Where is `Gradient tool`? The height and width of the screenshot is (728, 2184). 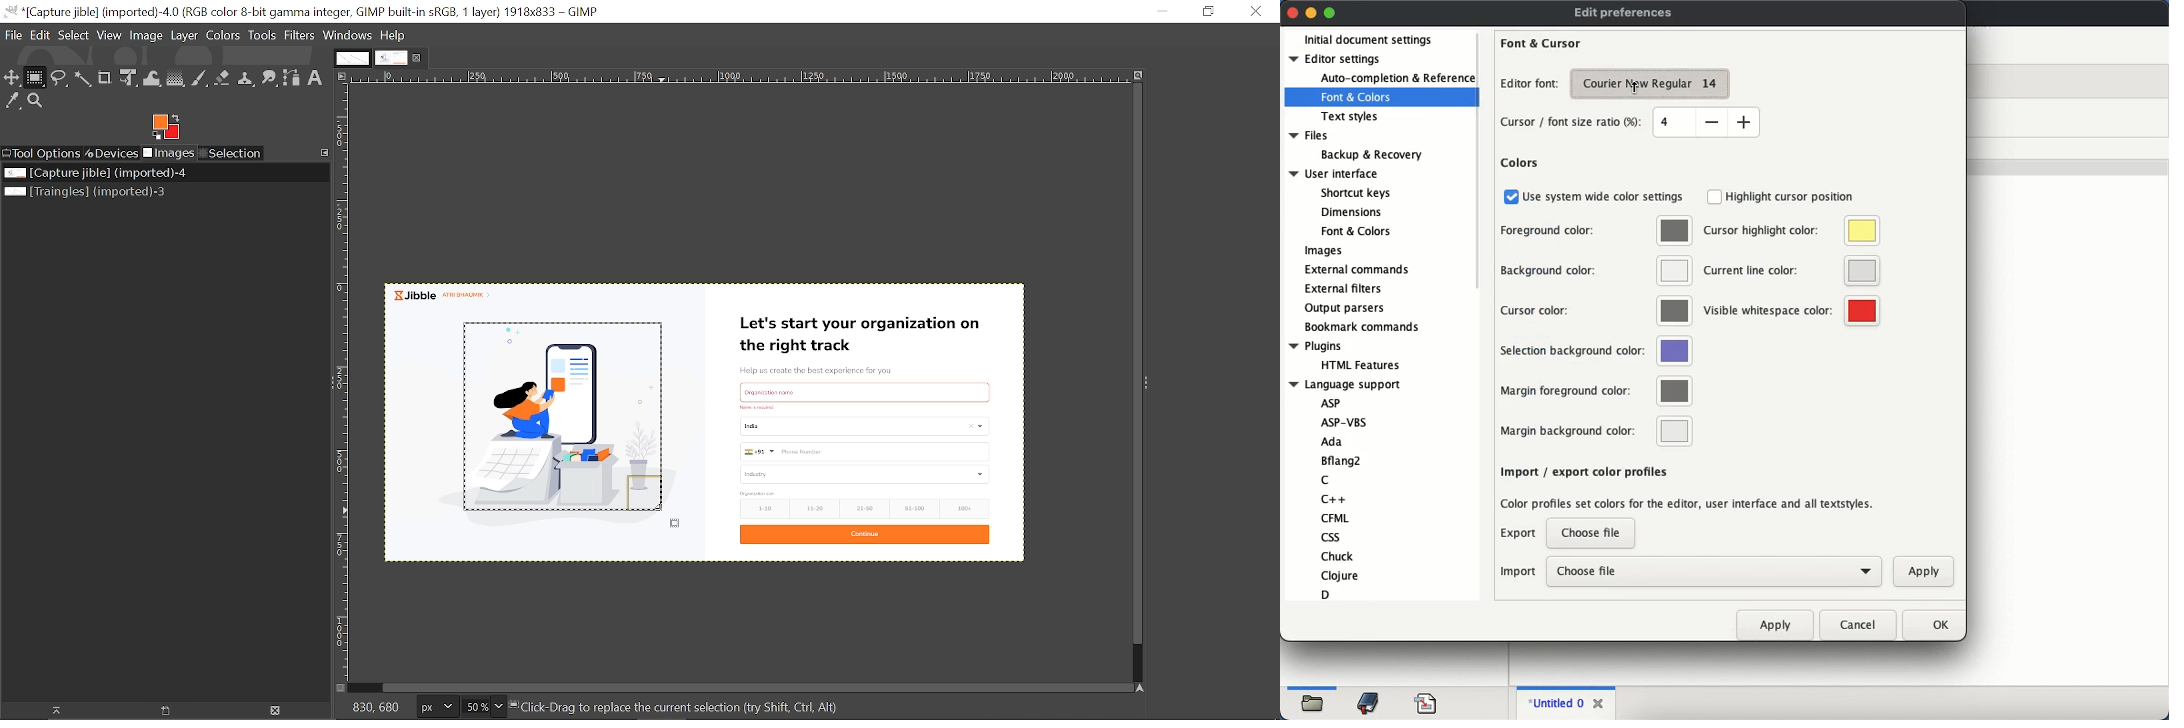 Gradient tool is located at coordinates (176, 78).